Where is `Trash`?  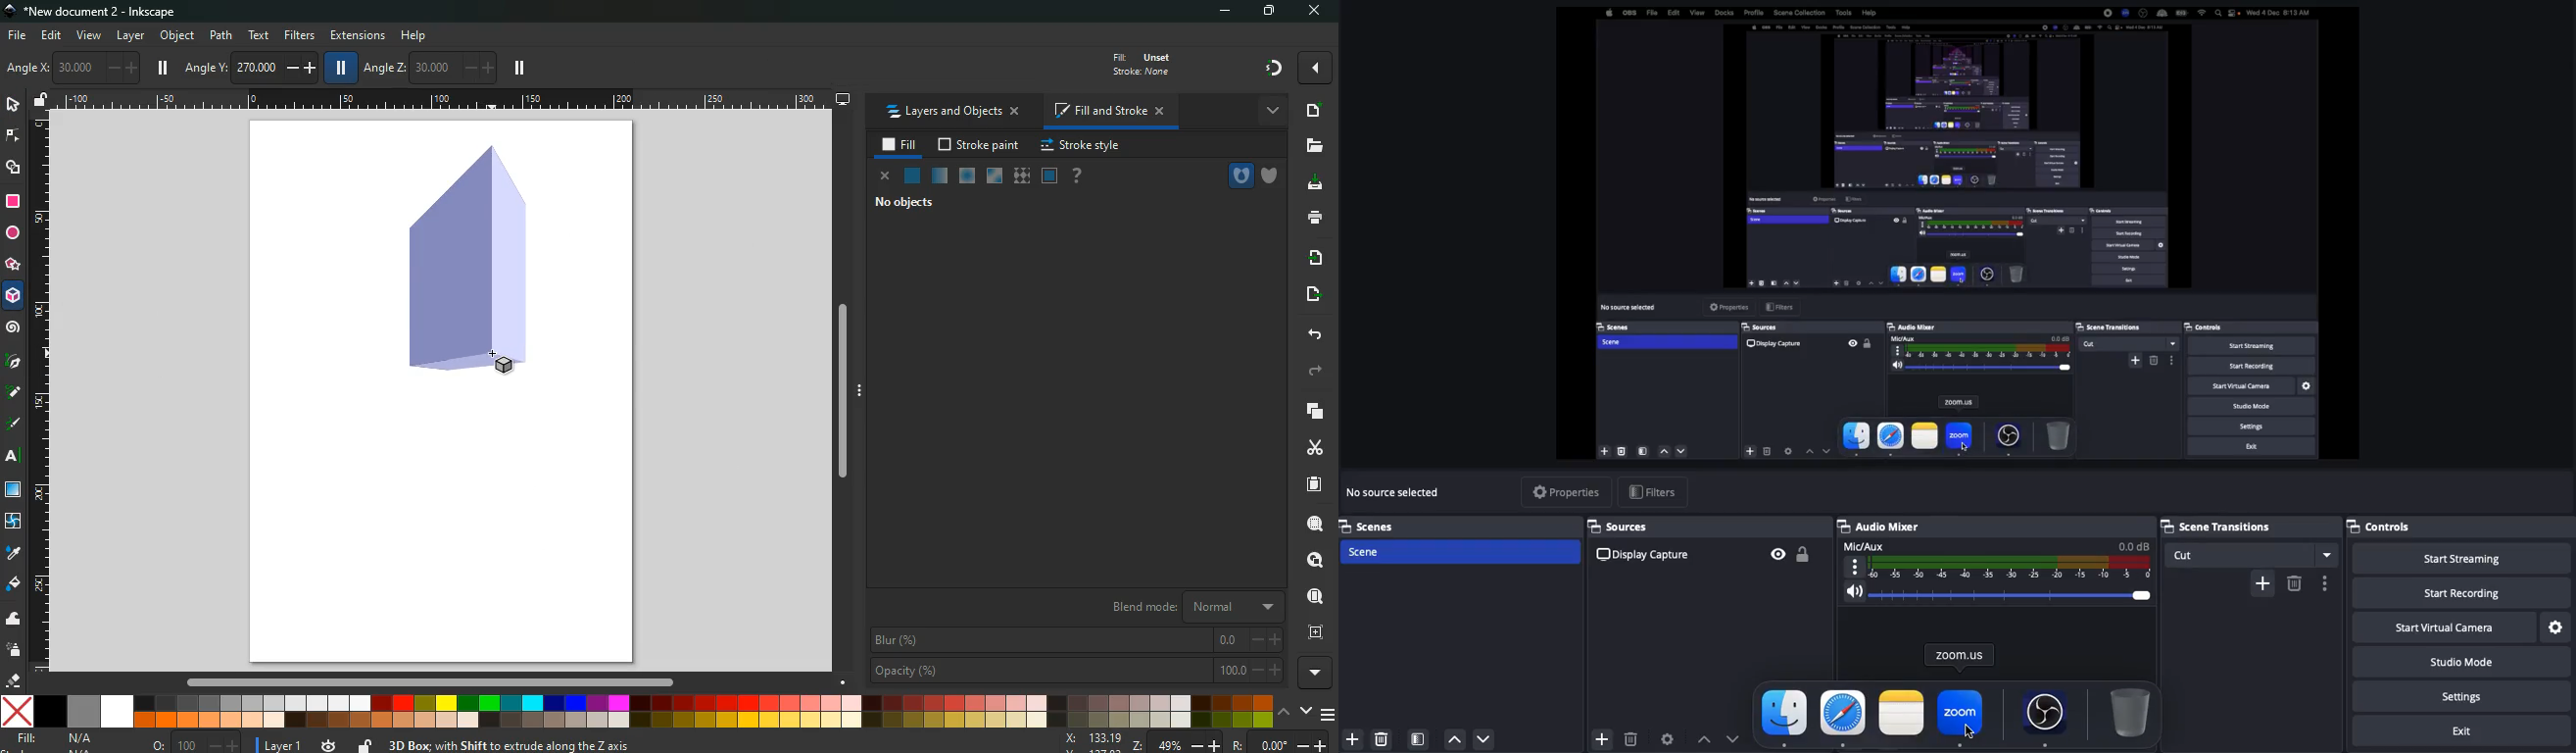
Trash is located at coordinates (2130, 711).